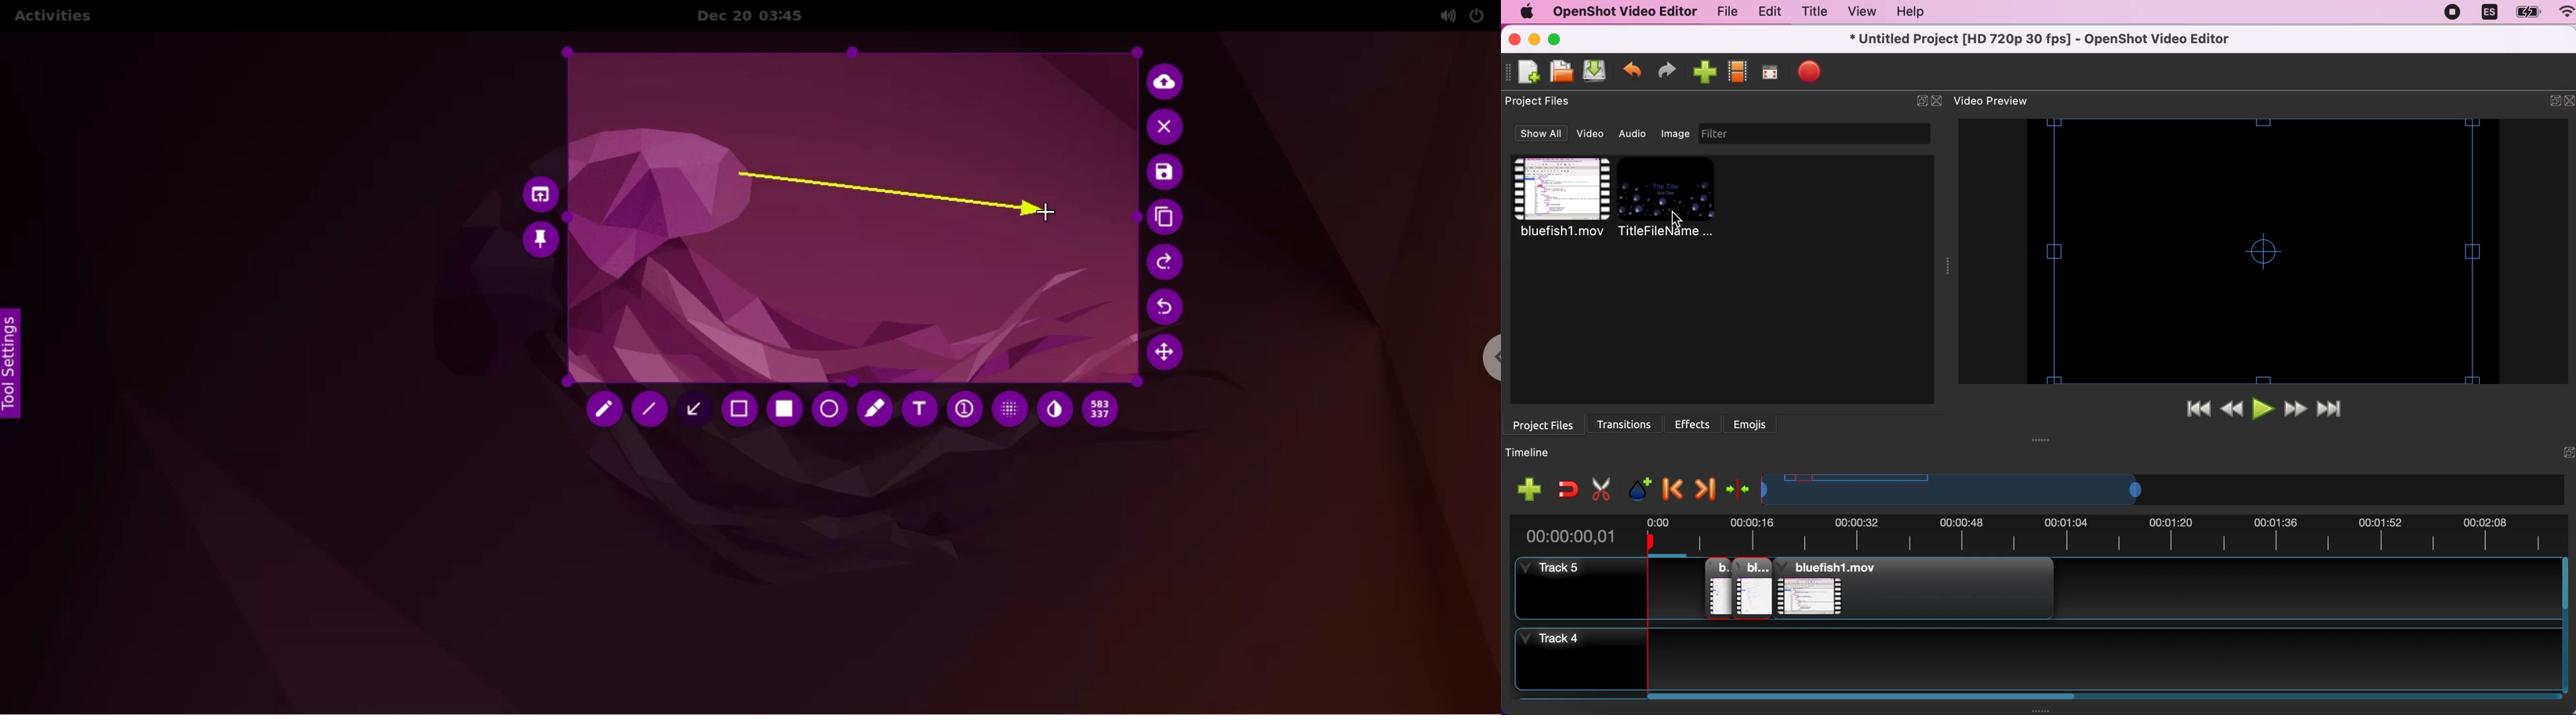 This screenshot has height=728, width=2576. Describe the element at coordinates (2455, 12) in the screenshot. I see `recording stopped` at that location.